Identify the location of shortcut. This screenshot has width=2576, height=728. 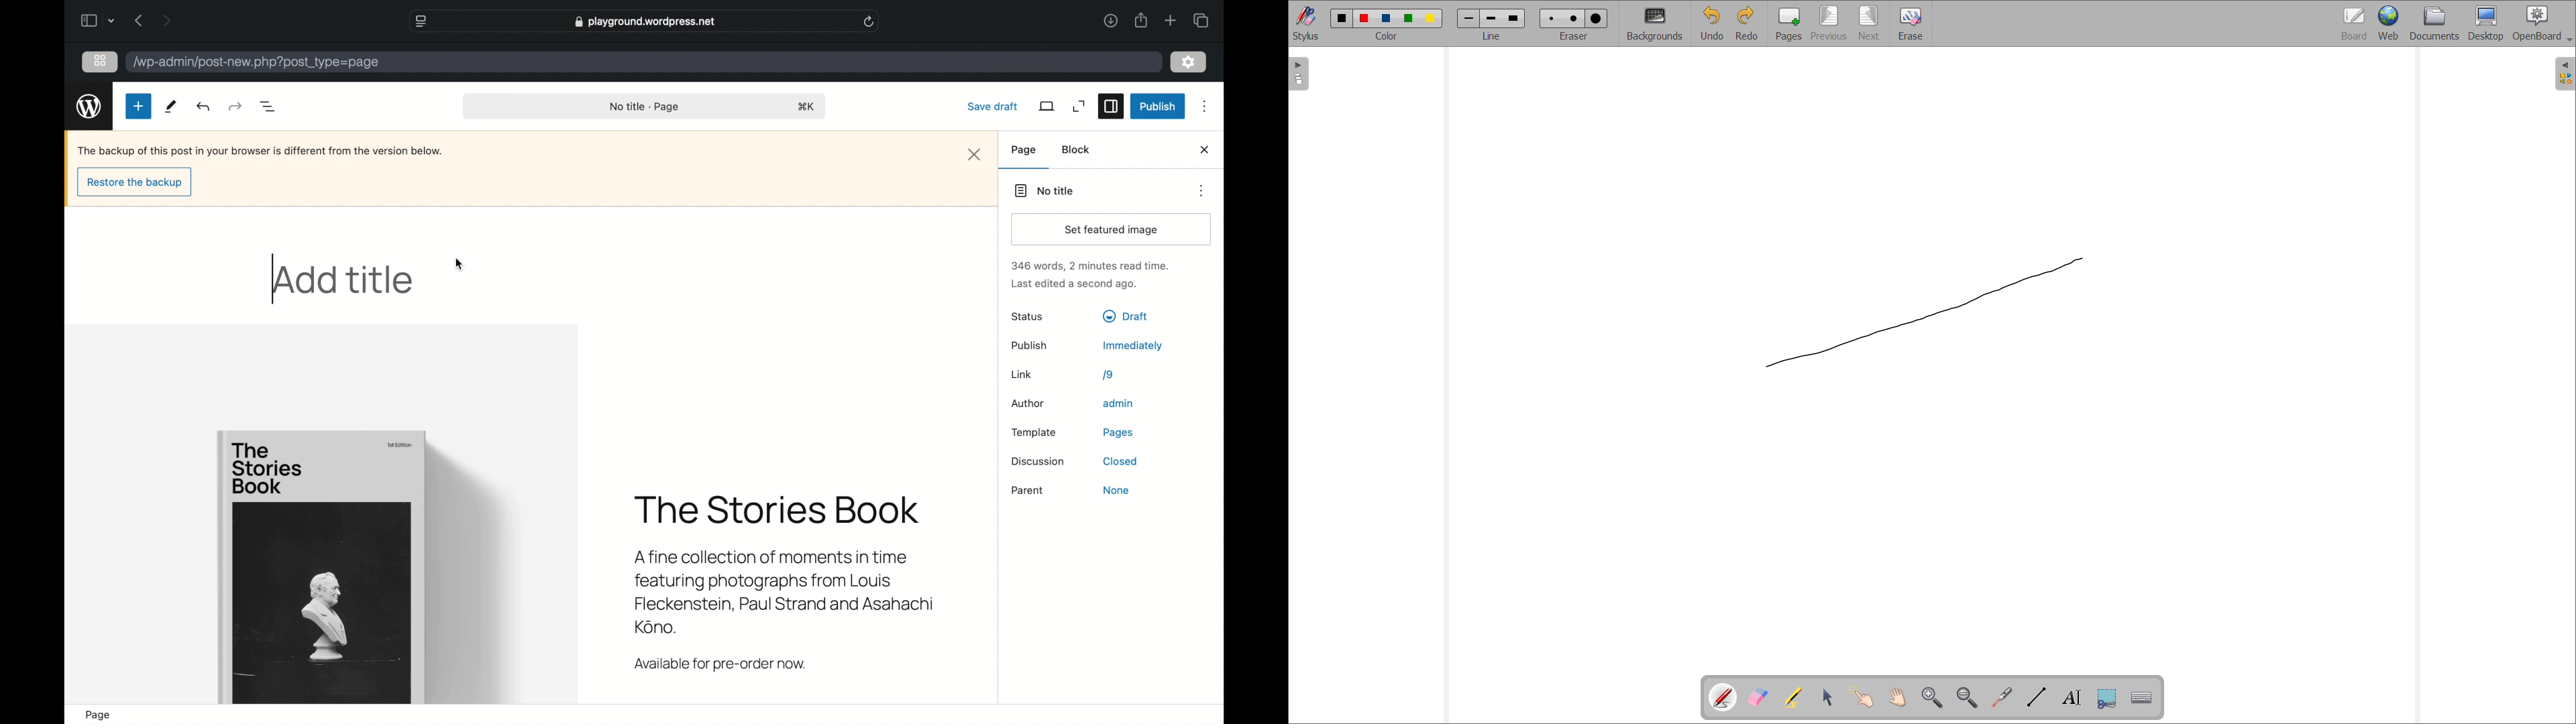
(808, 107).